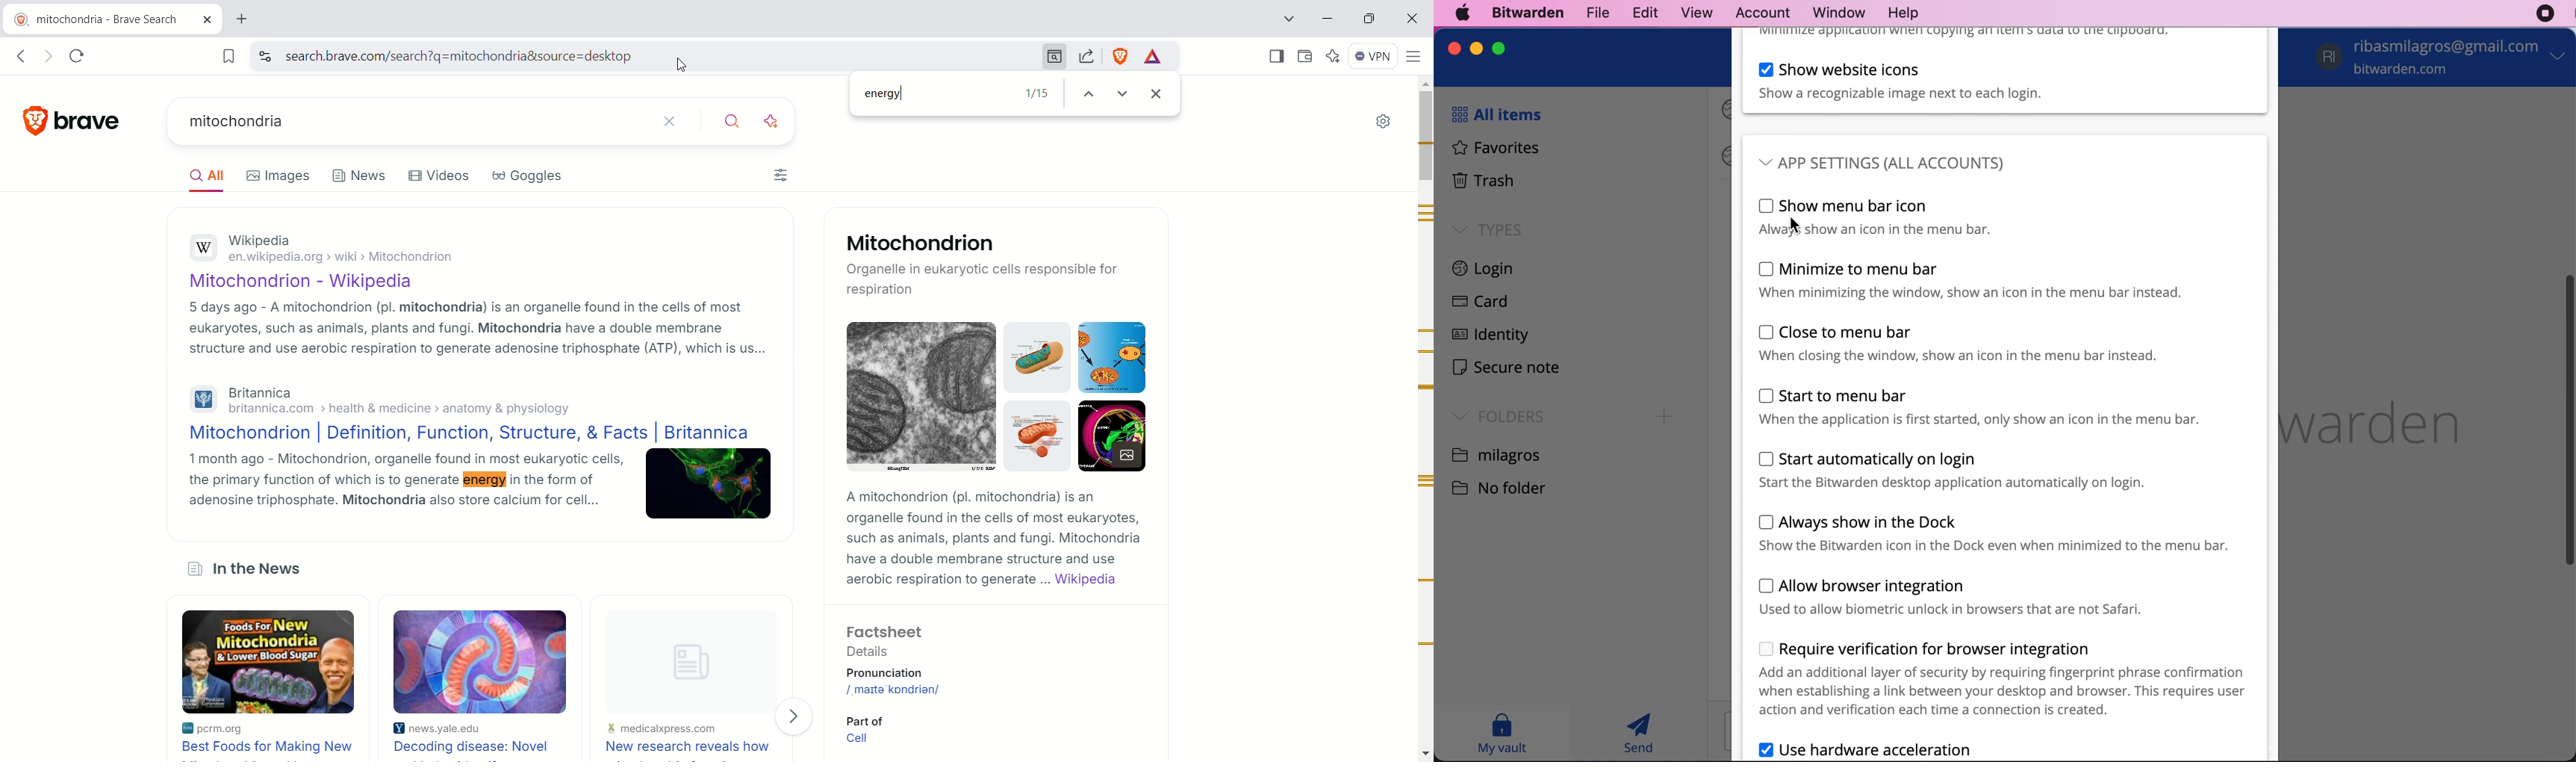 Image resolution: width=2576 pixels, height=784 pixels. What do you see at coordinates (442, 730) in the screenshot?
I see `news.yale.edu` at bounding box center [442, 730].